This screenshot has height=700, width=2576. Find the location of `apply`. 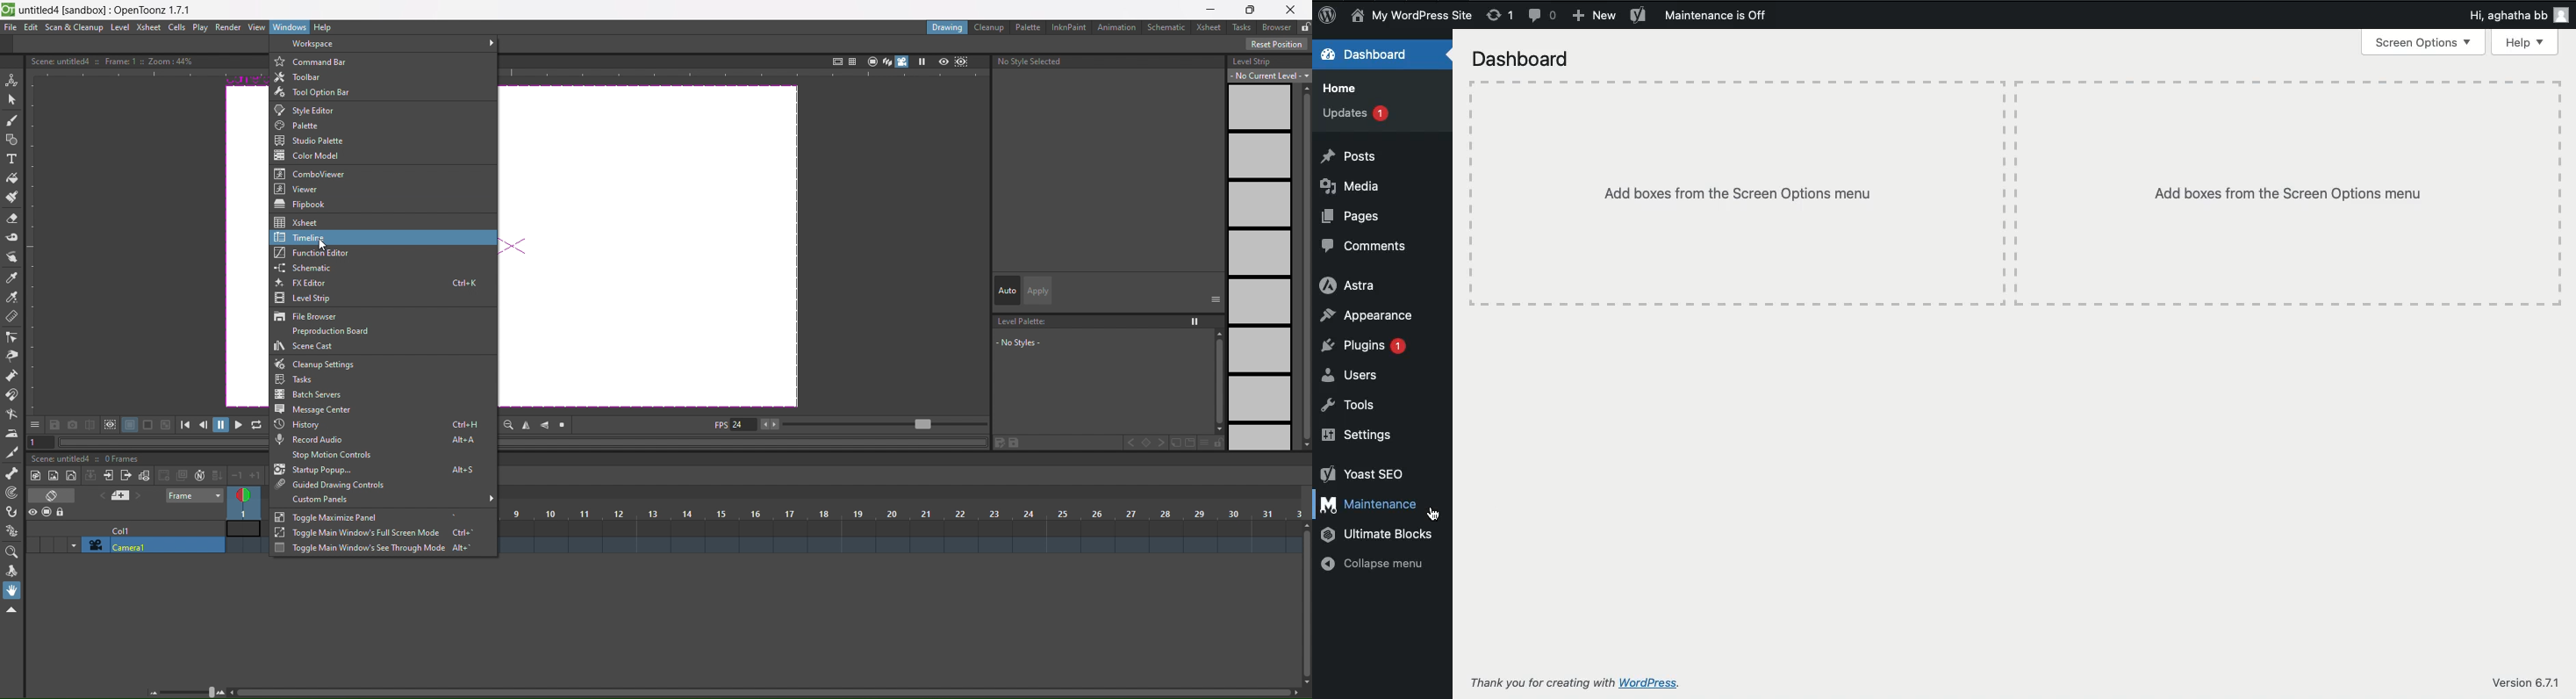

apply is located at coordinates (1038, 291).